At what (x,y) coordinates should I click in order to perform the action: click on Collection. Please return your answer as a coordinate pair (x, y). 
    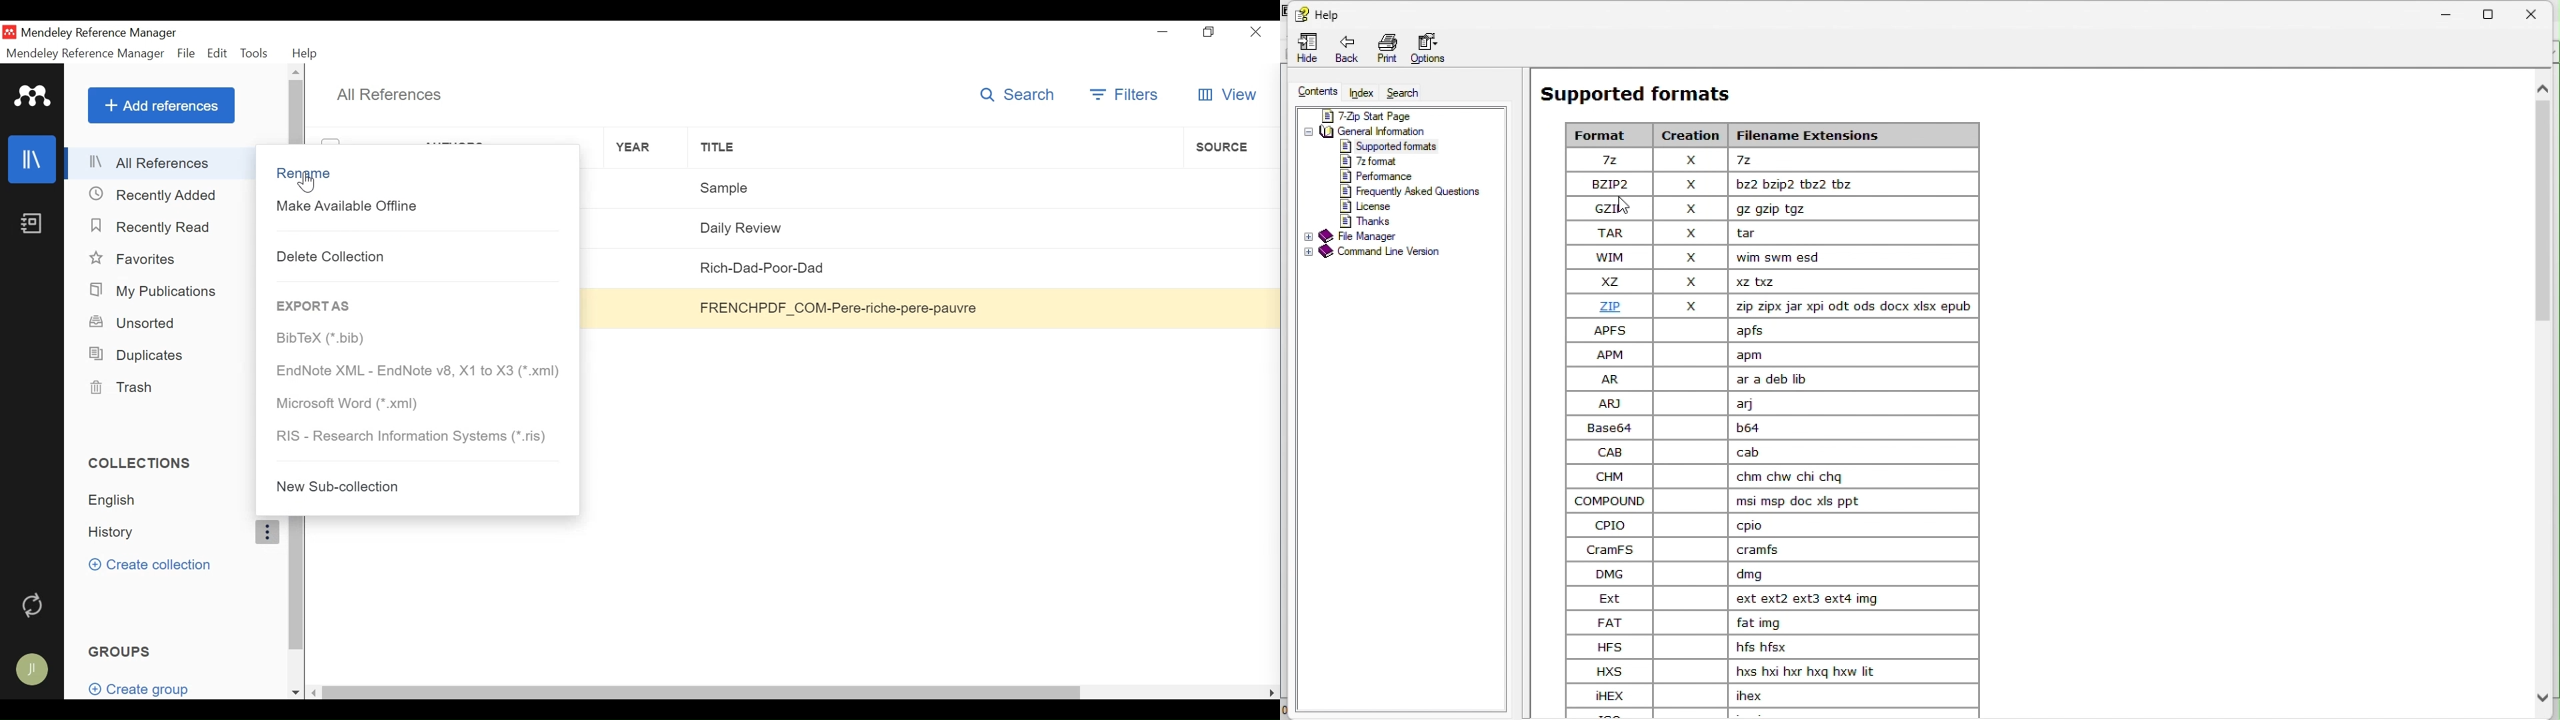
    Looking at the image, I should click on (165, 500).